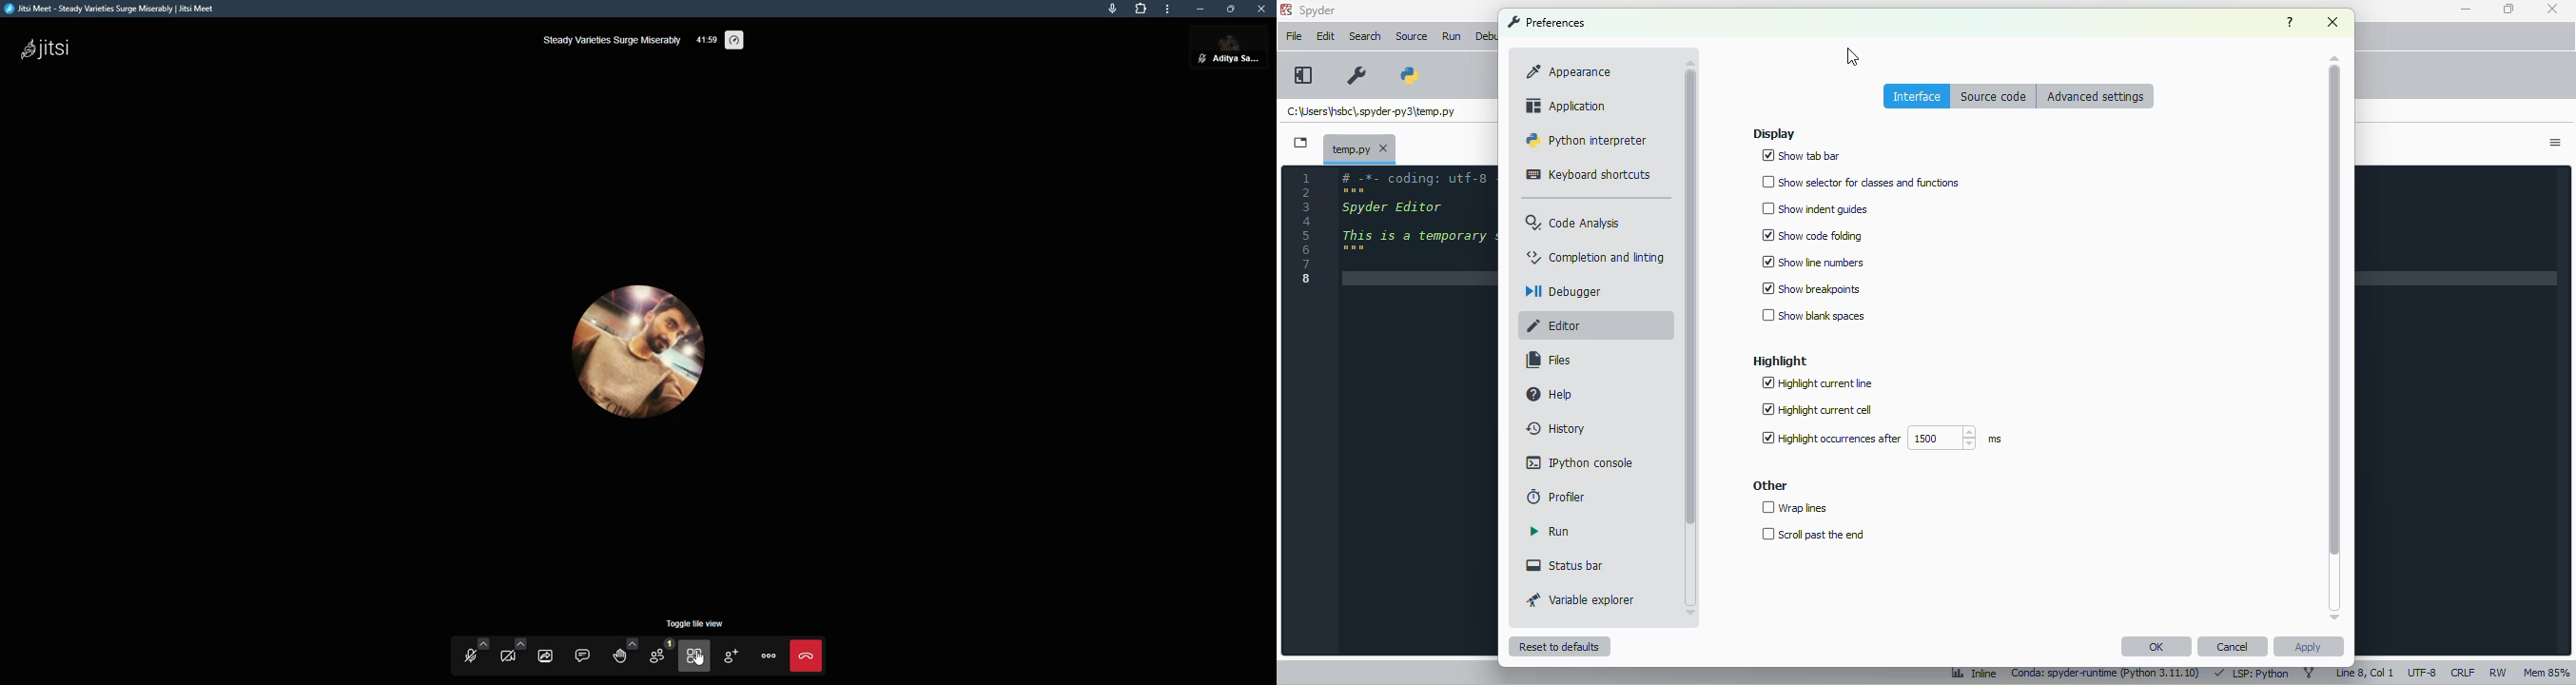 The height and width of the screenshot is (700, 2576). I want to click on wrap lines, so click(1796, 507).